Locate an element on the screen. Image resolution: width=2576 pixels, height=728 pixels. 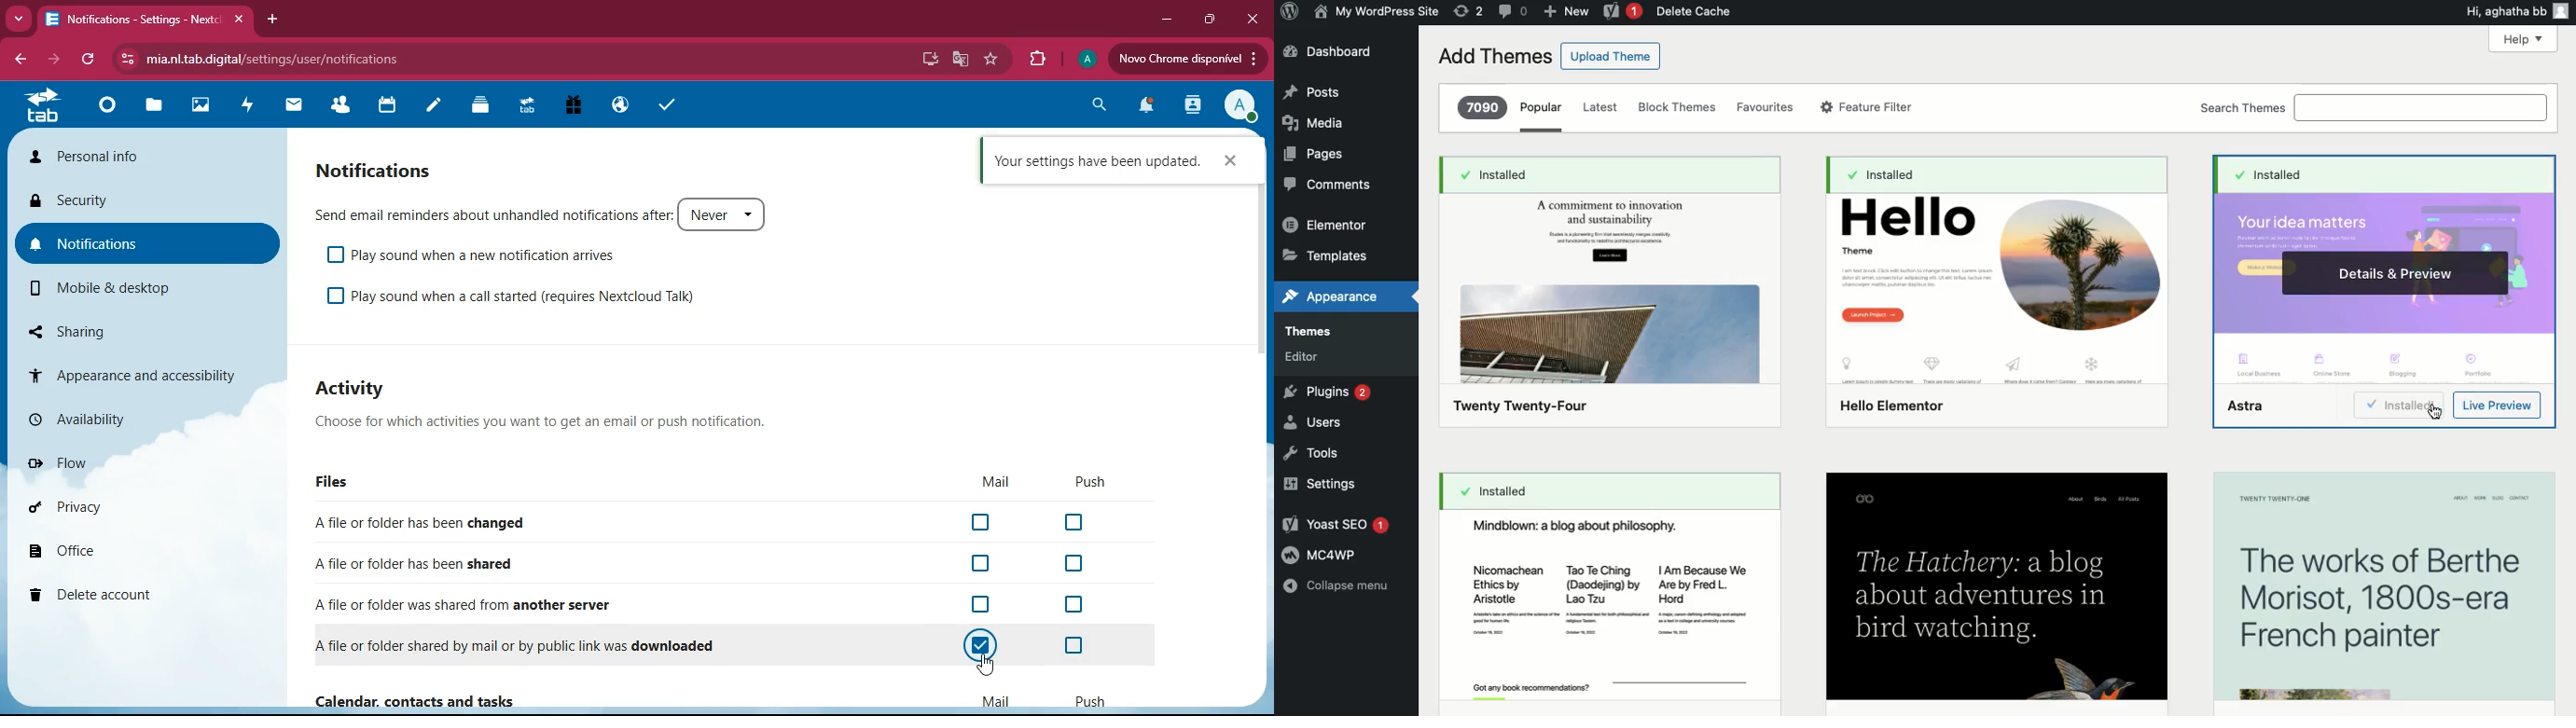
extension is located at coordinates (1032, 60).